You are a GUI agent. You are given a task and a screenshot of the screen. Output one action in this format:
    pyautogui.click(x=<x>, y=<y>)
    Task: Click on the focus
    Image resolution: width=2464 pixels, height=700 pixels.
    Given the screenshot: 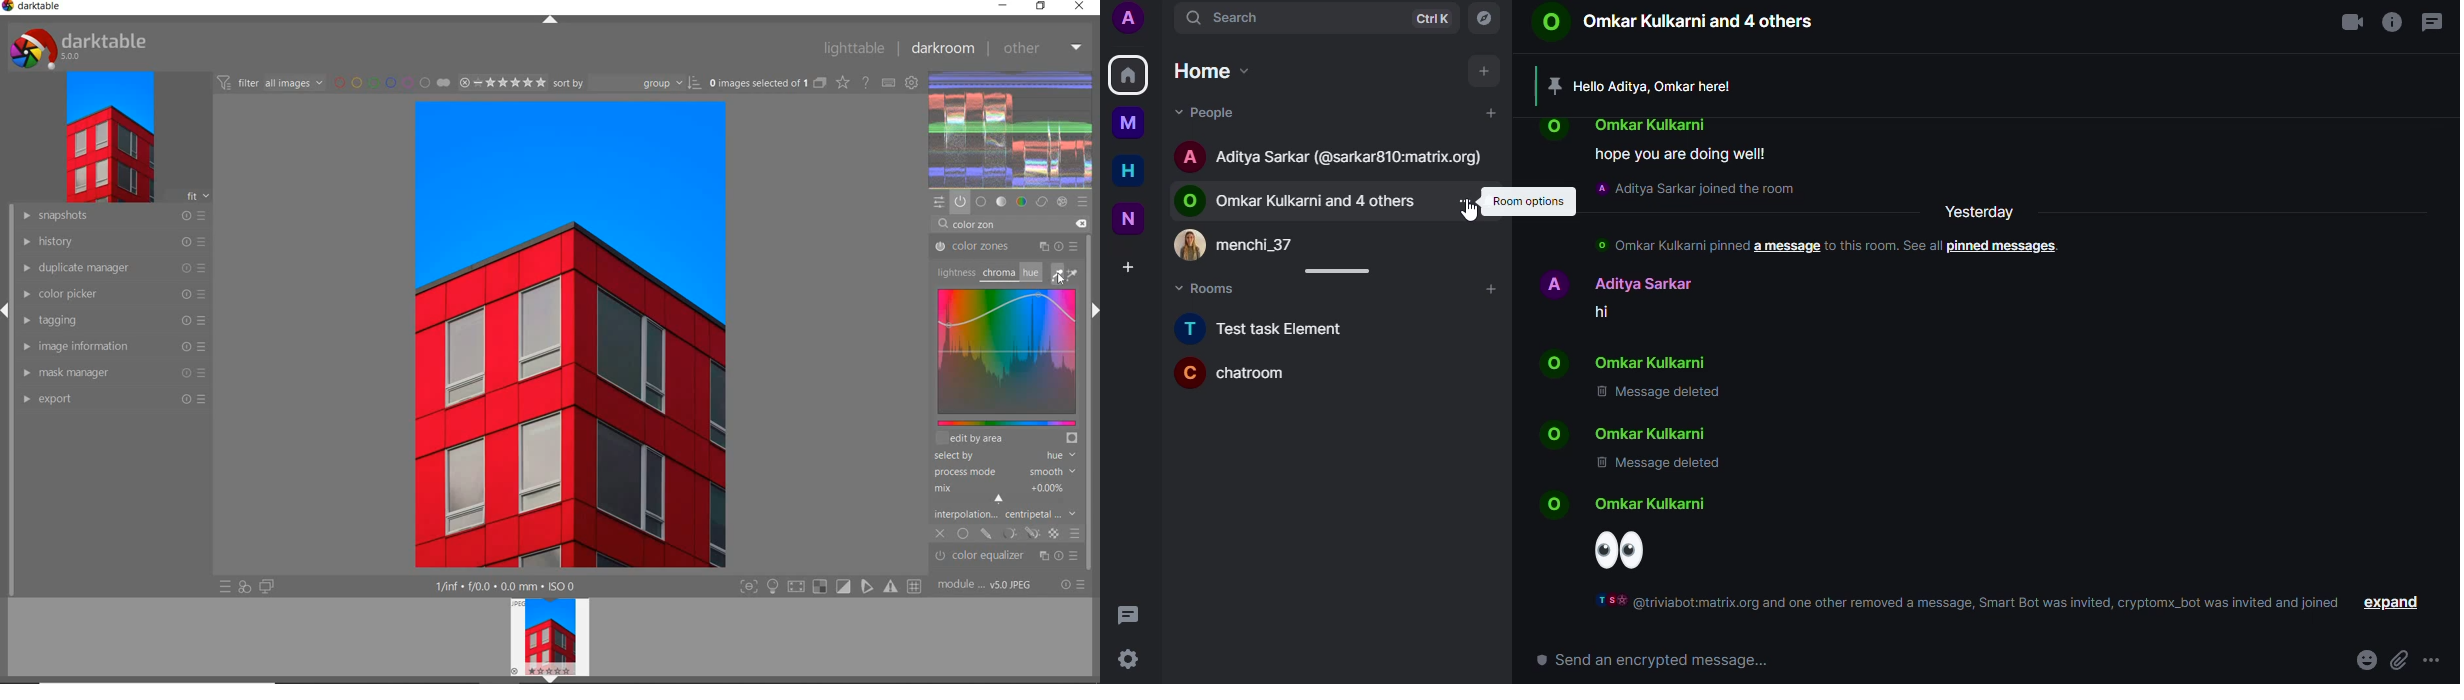 What is the action you would take?
    pyautogui.click(x=748, y=587)
    